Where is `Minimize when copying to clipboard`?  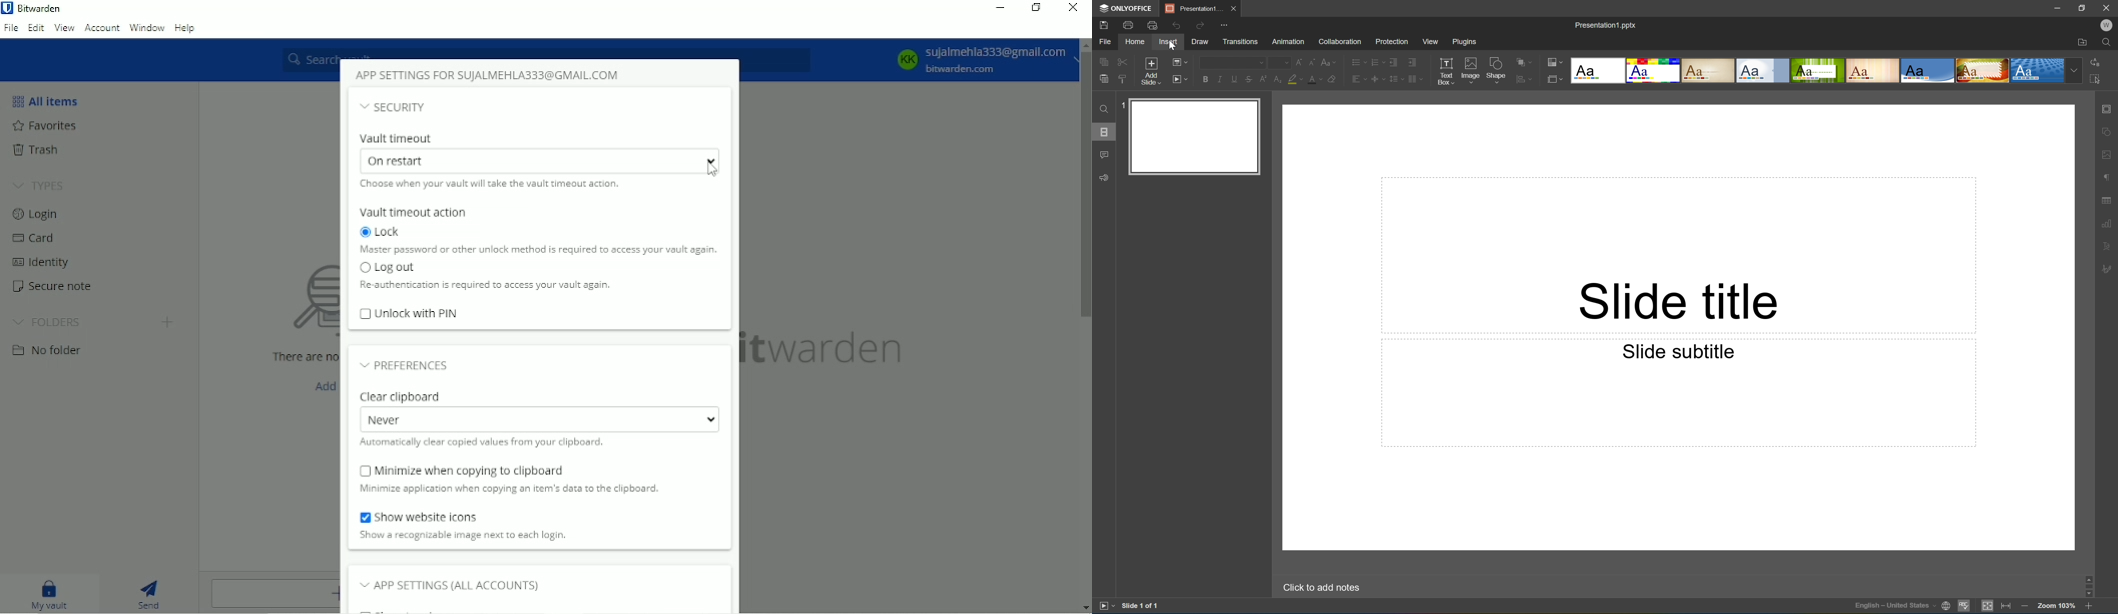
Minimize when copying to clipboard is located at coordinates (466, 470).